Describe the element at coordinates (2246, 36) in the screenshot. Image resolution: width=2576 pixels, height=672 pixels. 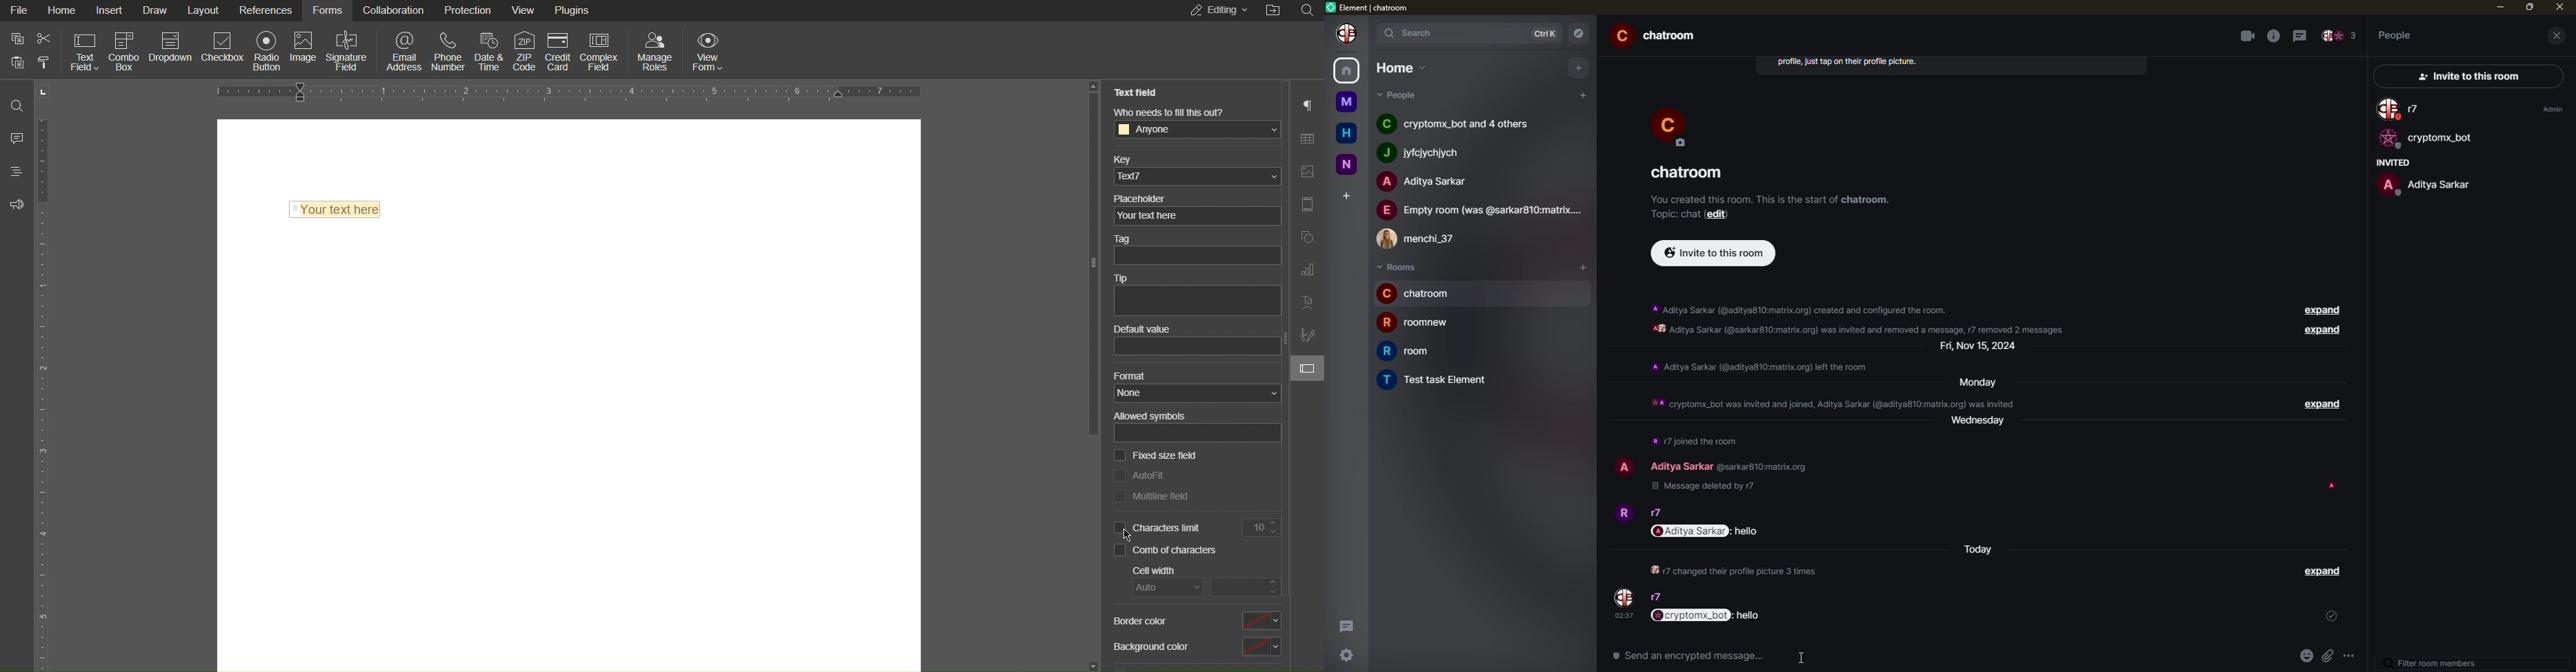
I see `video` at that location.